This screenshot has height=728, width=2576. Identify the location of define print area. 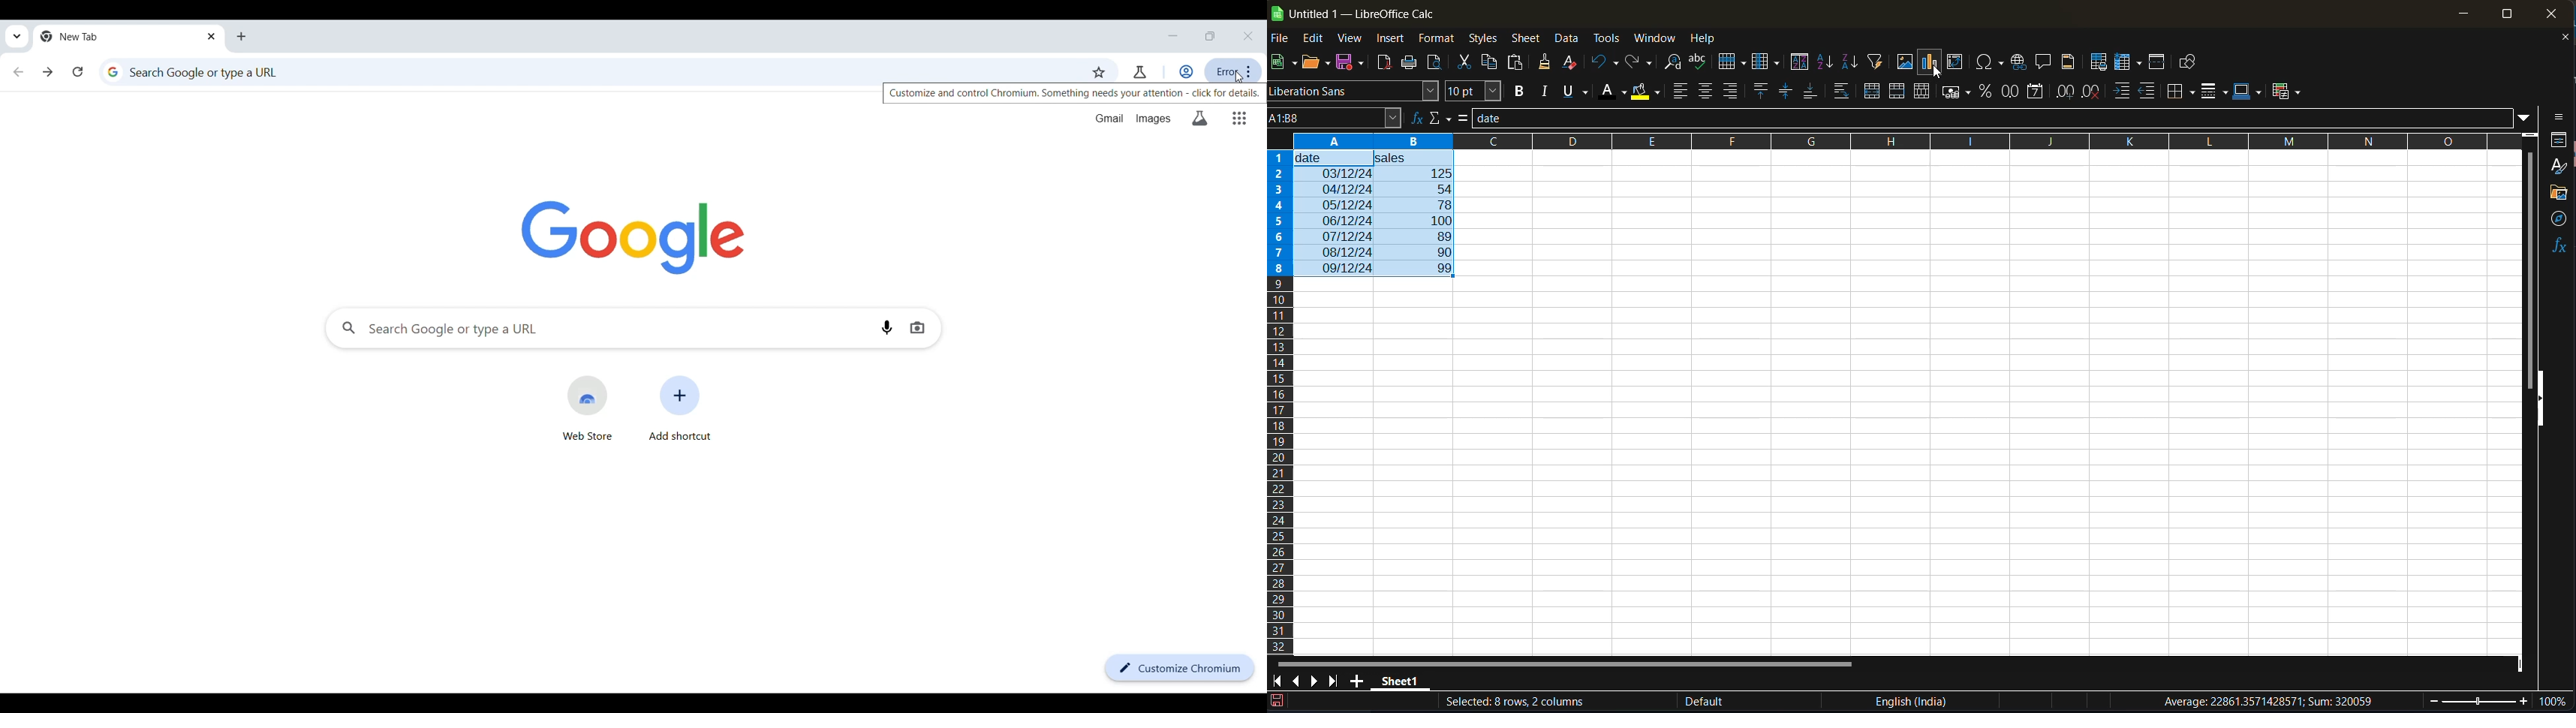
(2099, 62).